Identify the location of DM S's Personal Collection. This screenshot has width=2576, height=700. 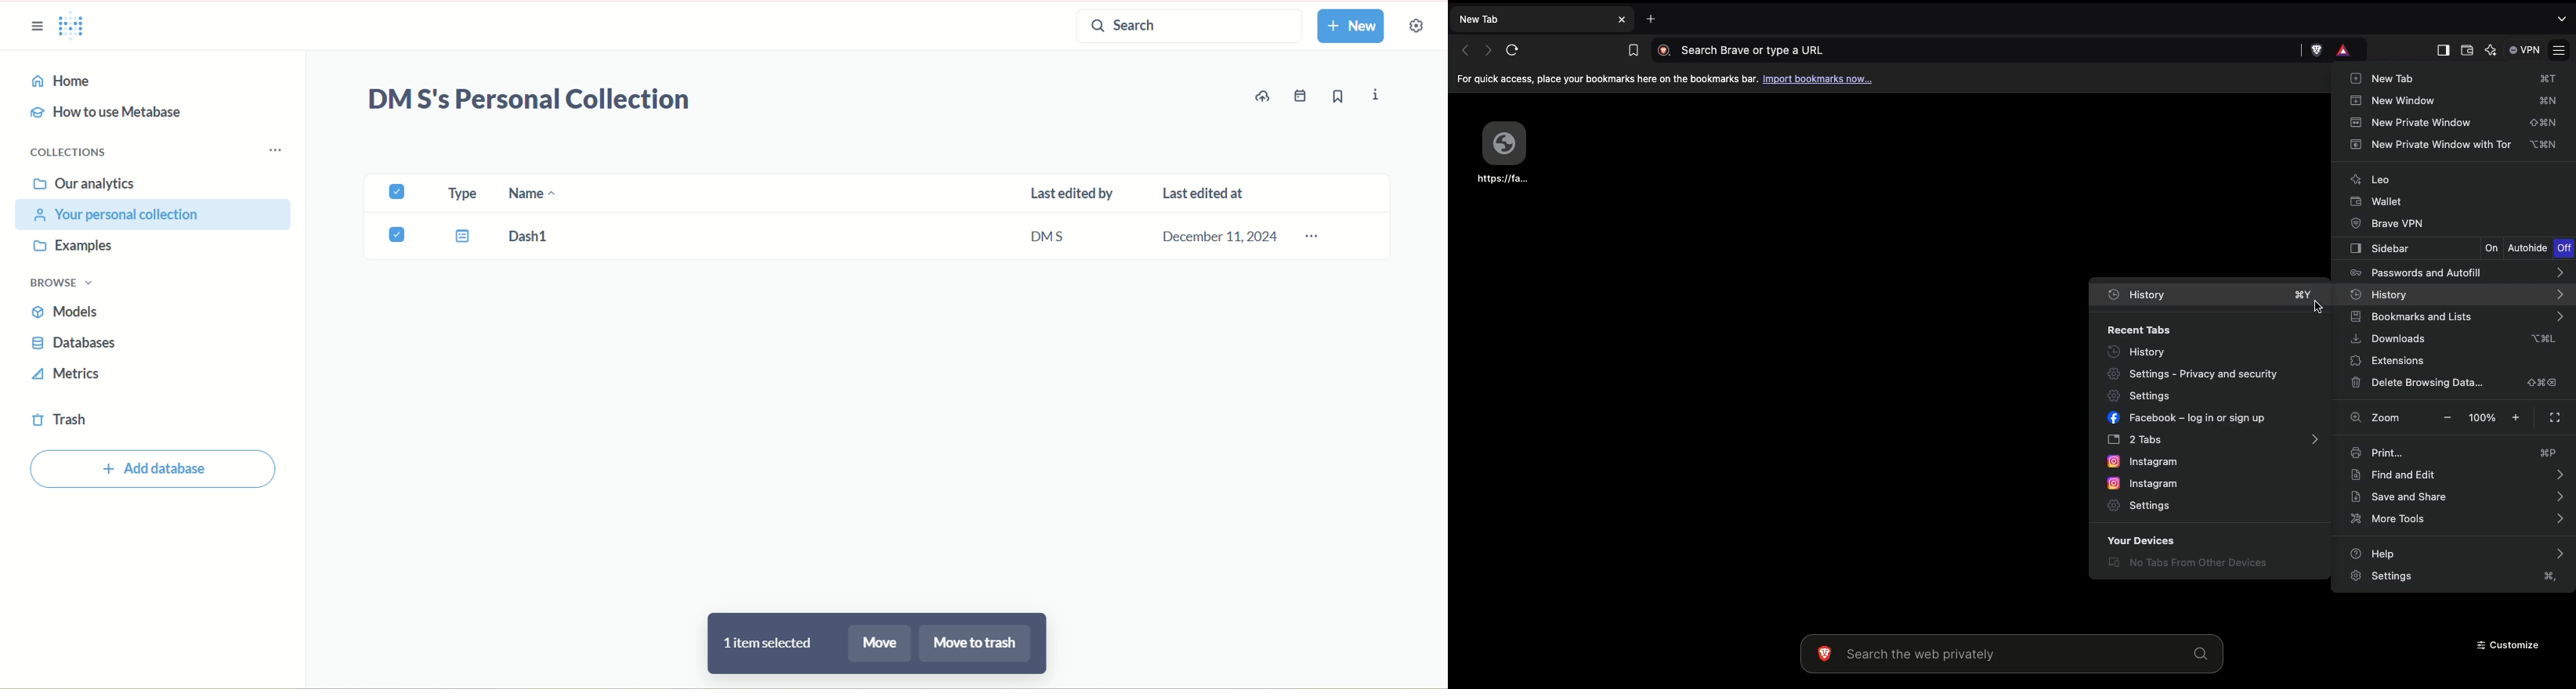
(529, 99).